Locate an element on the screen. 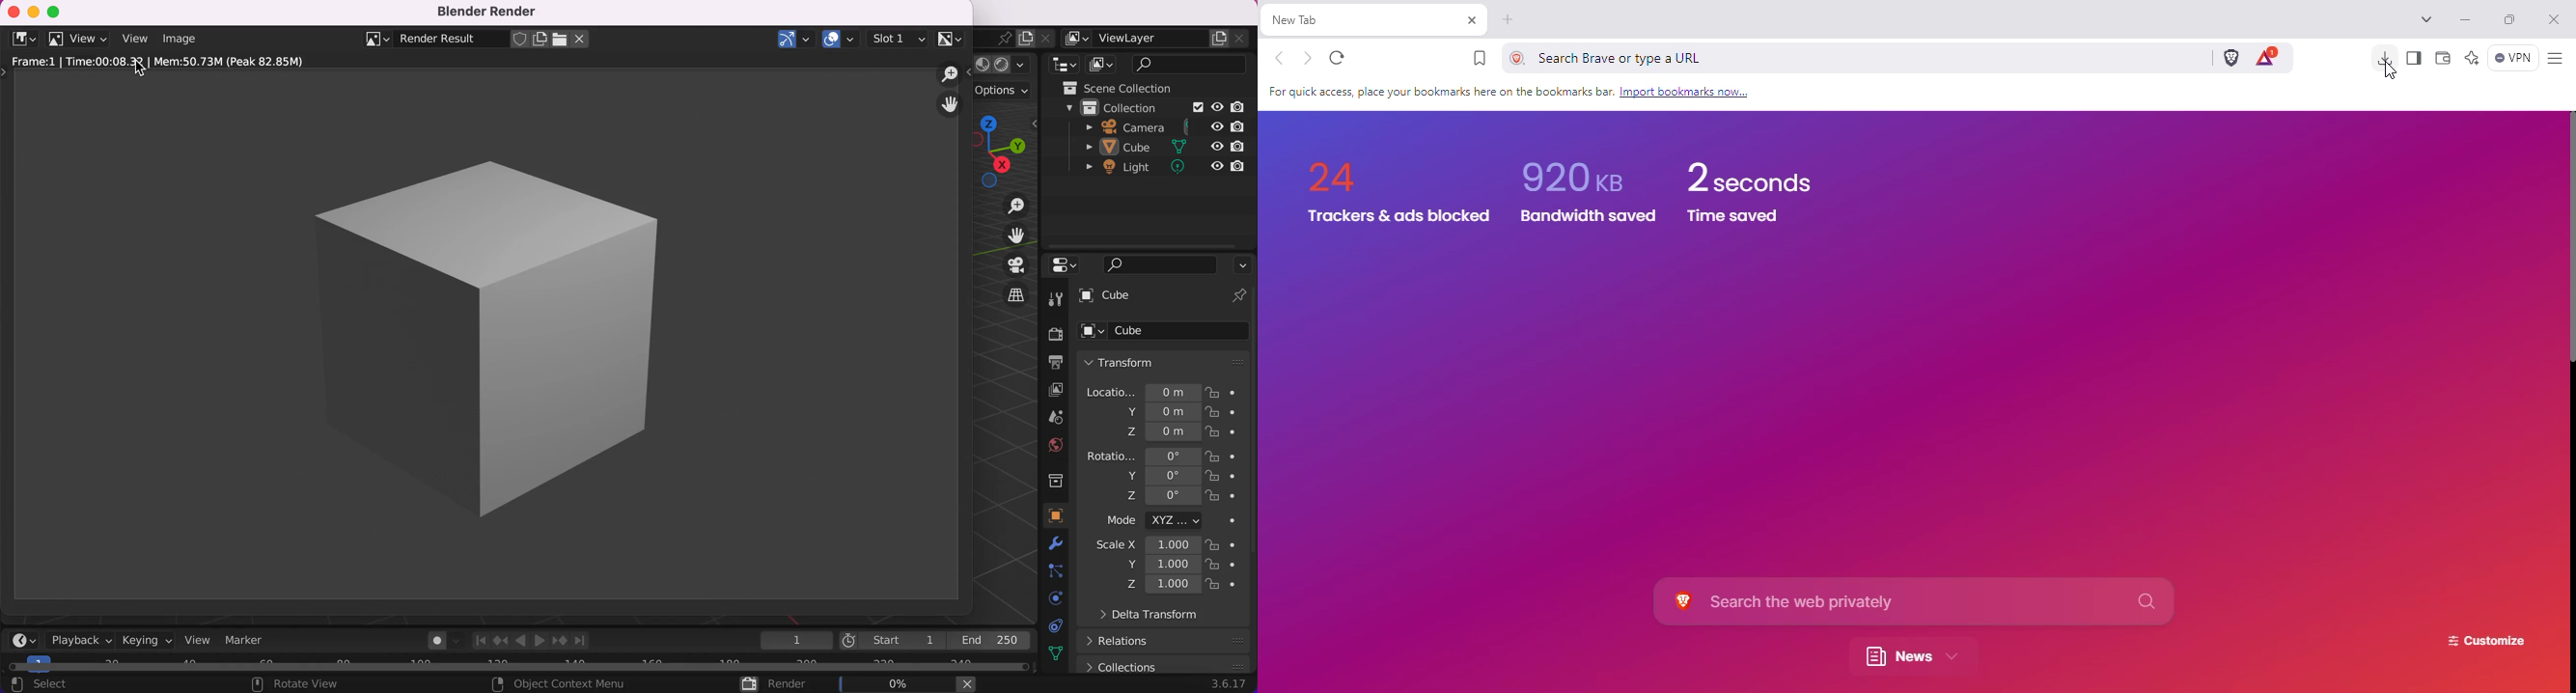 The height and width of the screenshot is (700, 2576). disable in render is located at coordinates (1243, 107).